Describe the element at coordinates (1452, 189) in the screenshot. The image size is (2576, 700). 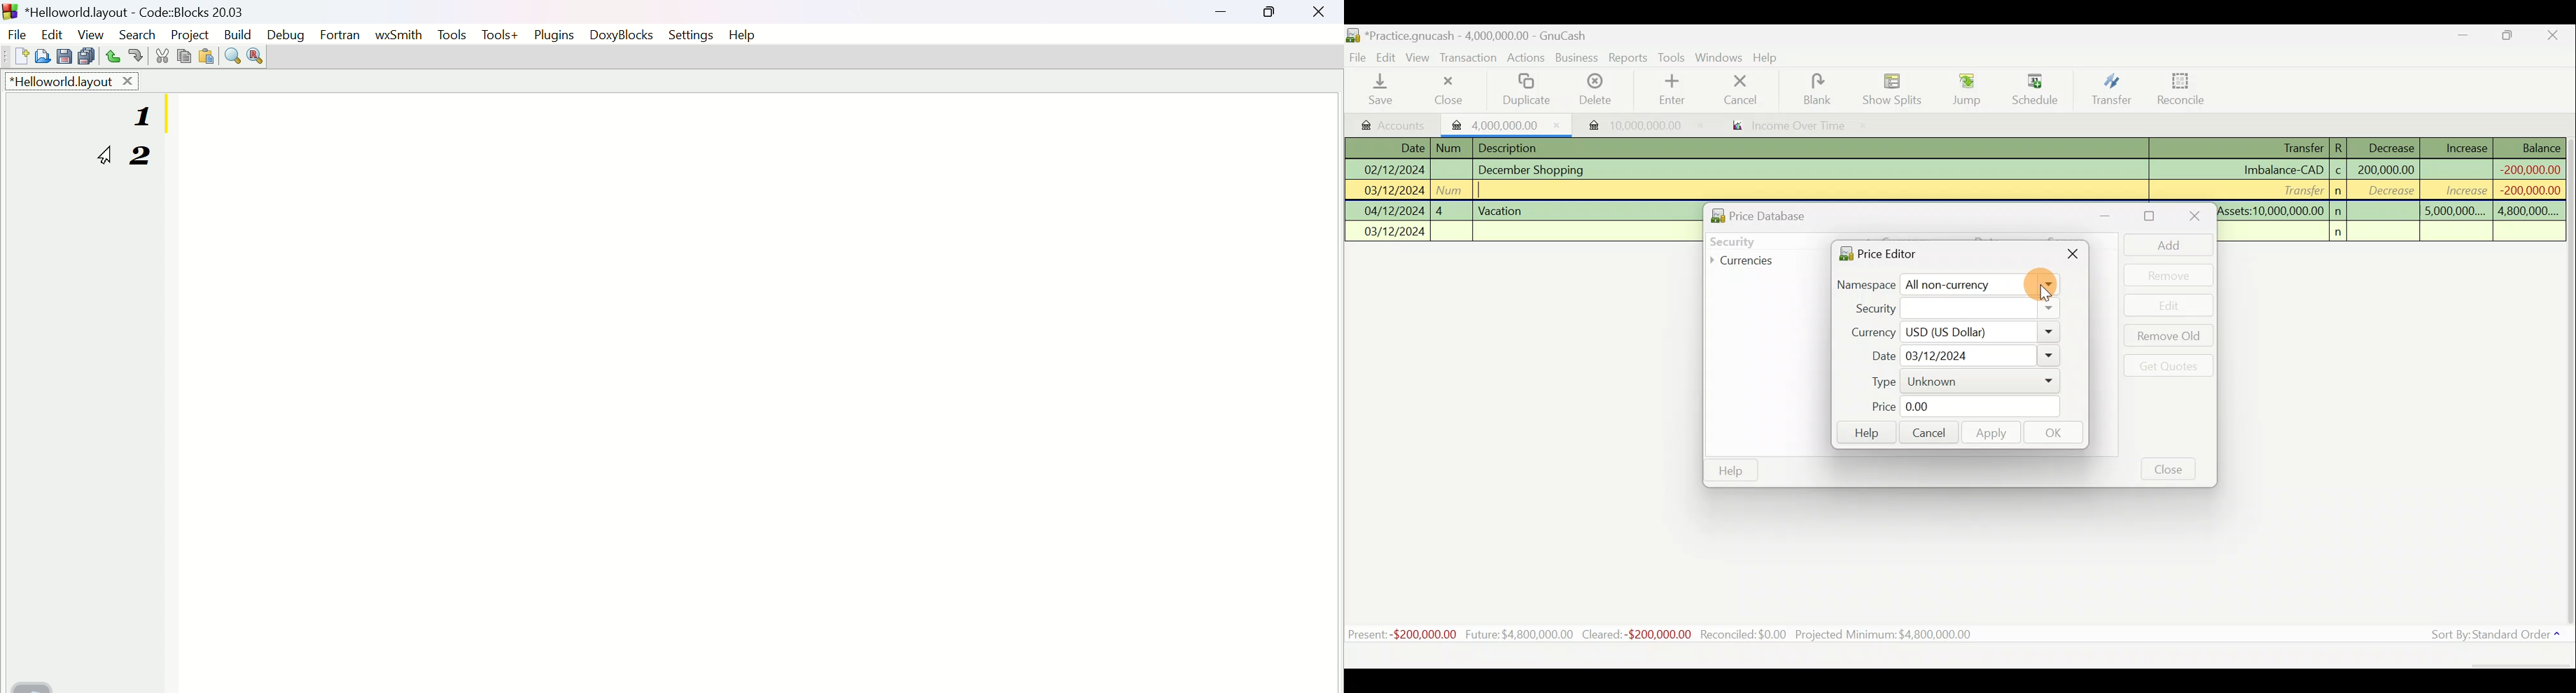
I see `num` at that location.